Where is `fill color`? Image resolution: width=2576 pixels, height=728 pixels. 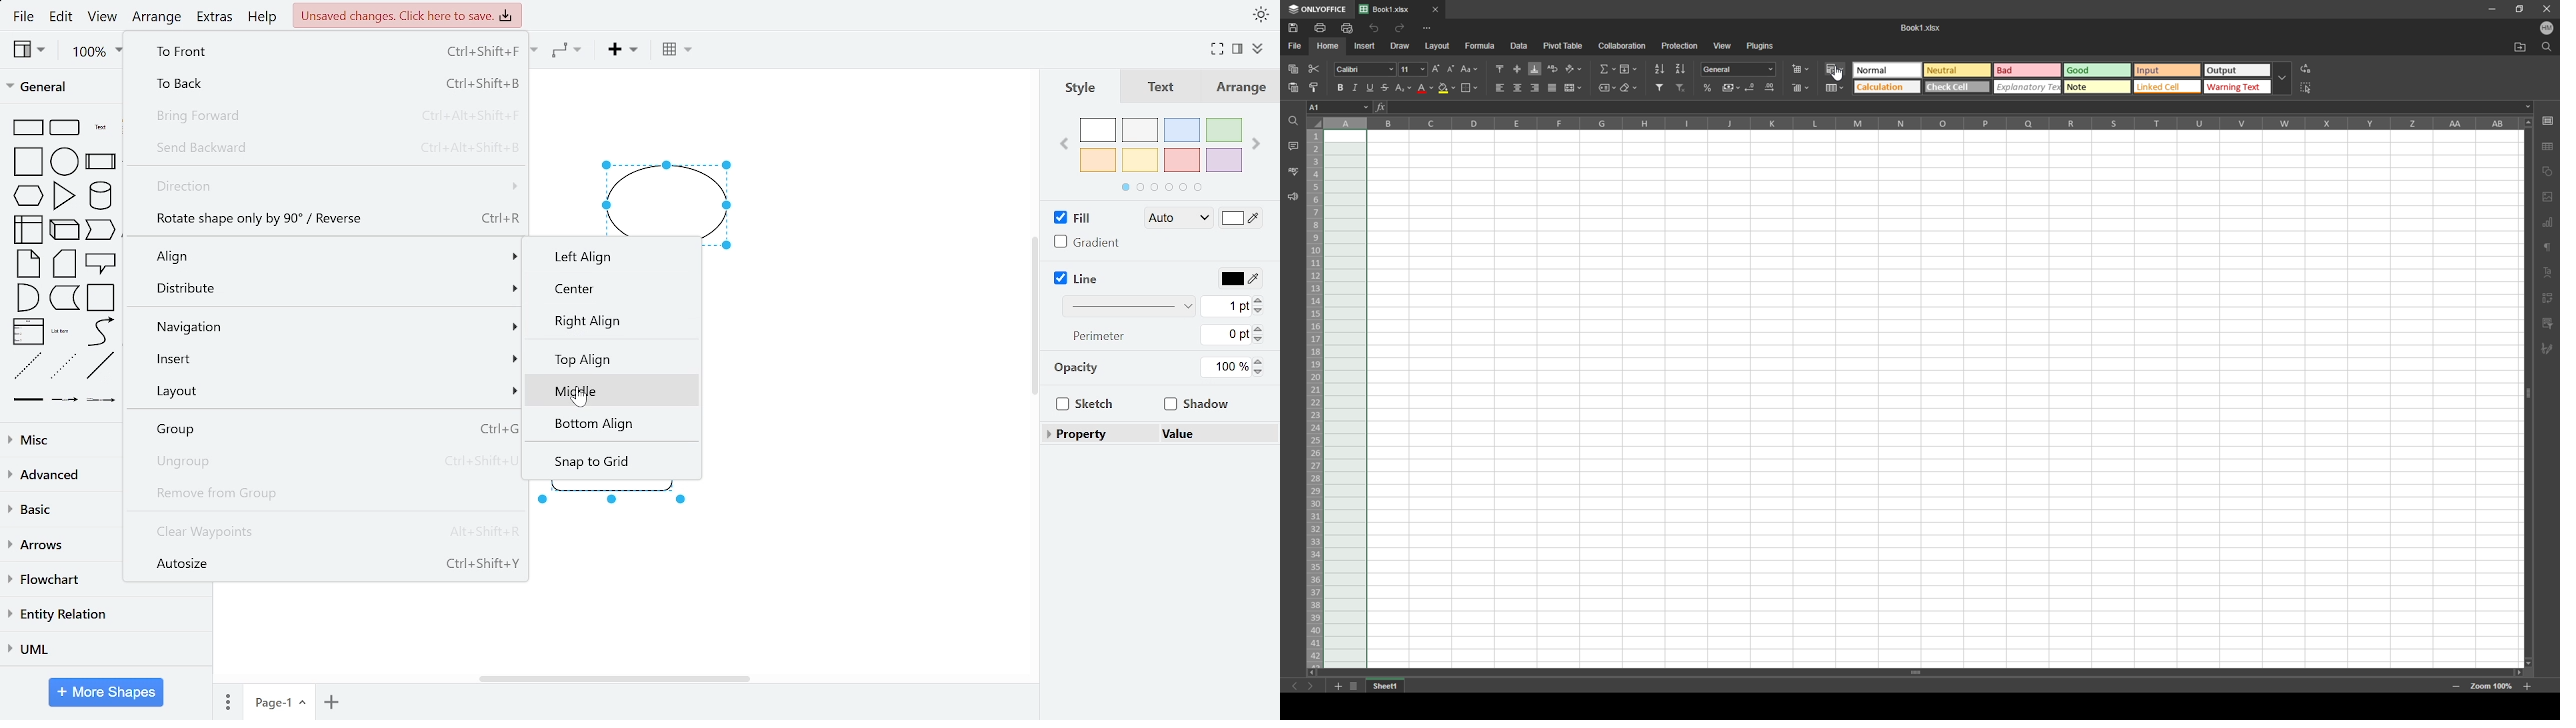
fill color is located at coordinates (1242, 217).